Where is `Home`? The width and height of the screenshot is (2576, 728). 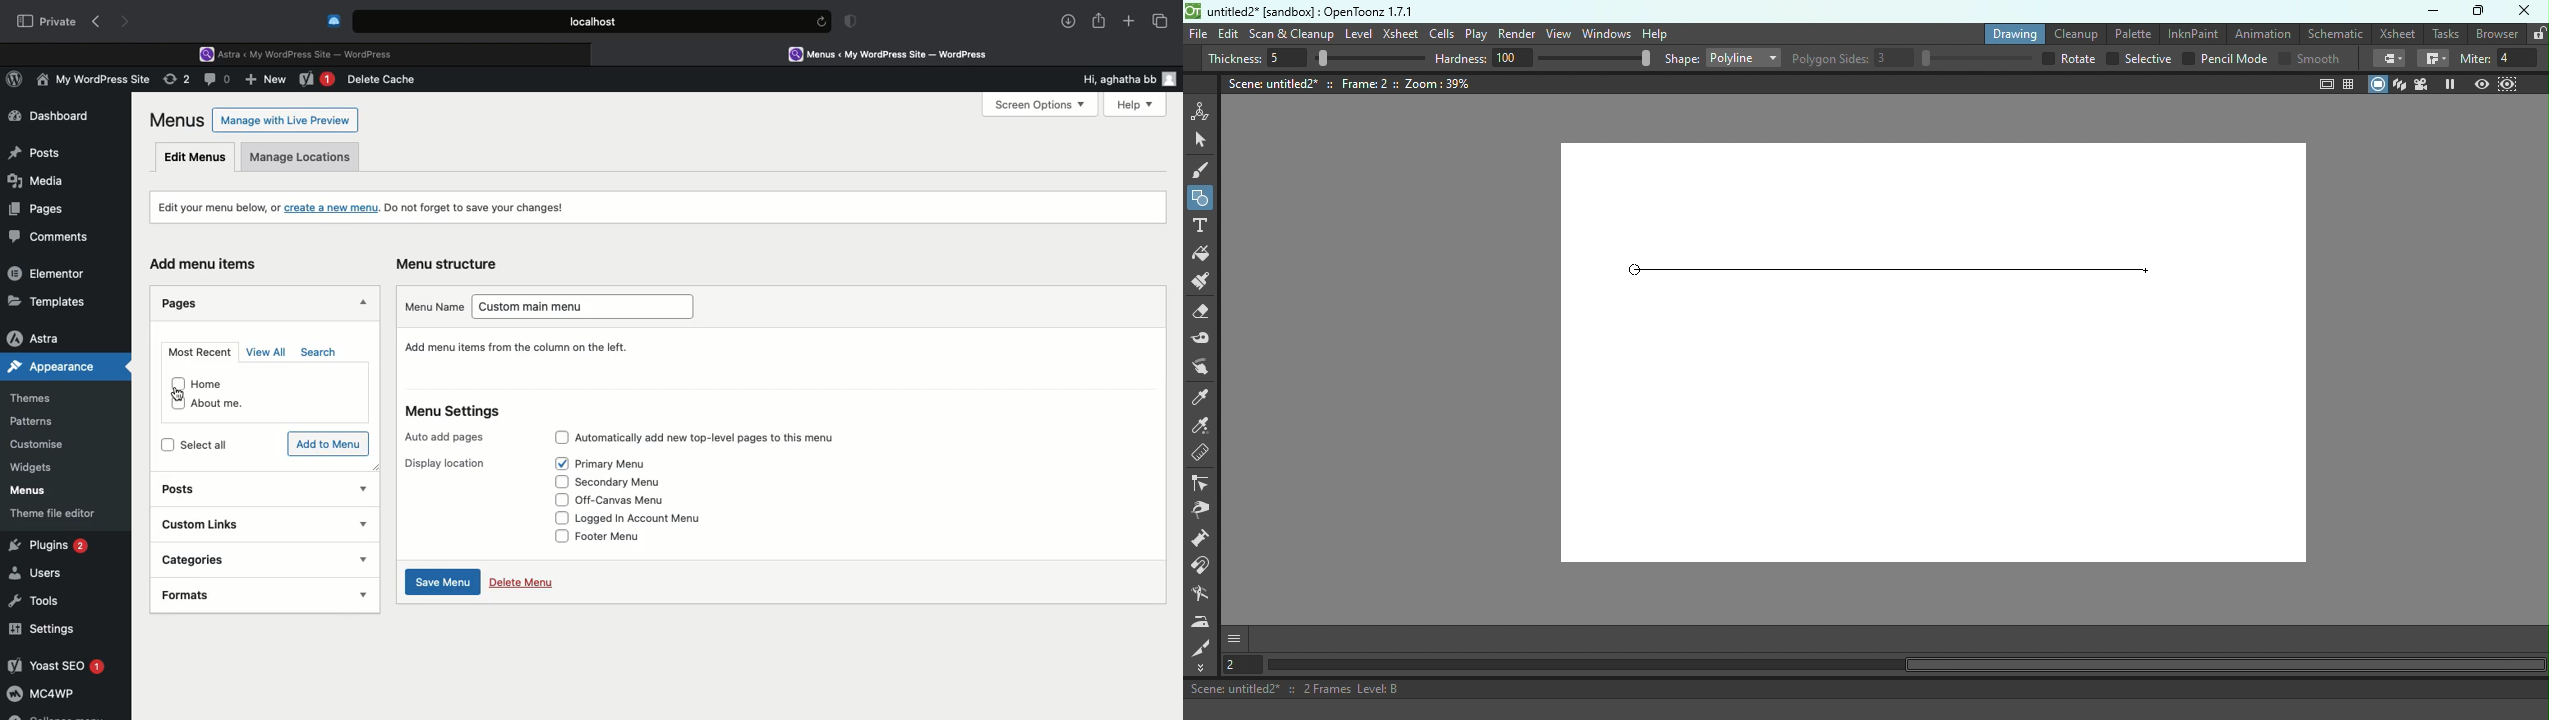
Home is located at coordinates (219, 384).